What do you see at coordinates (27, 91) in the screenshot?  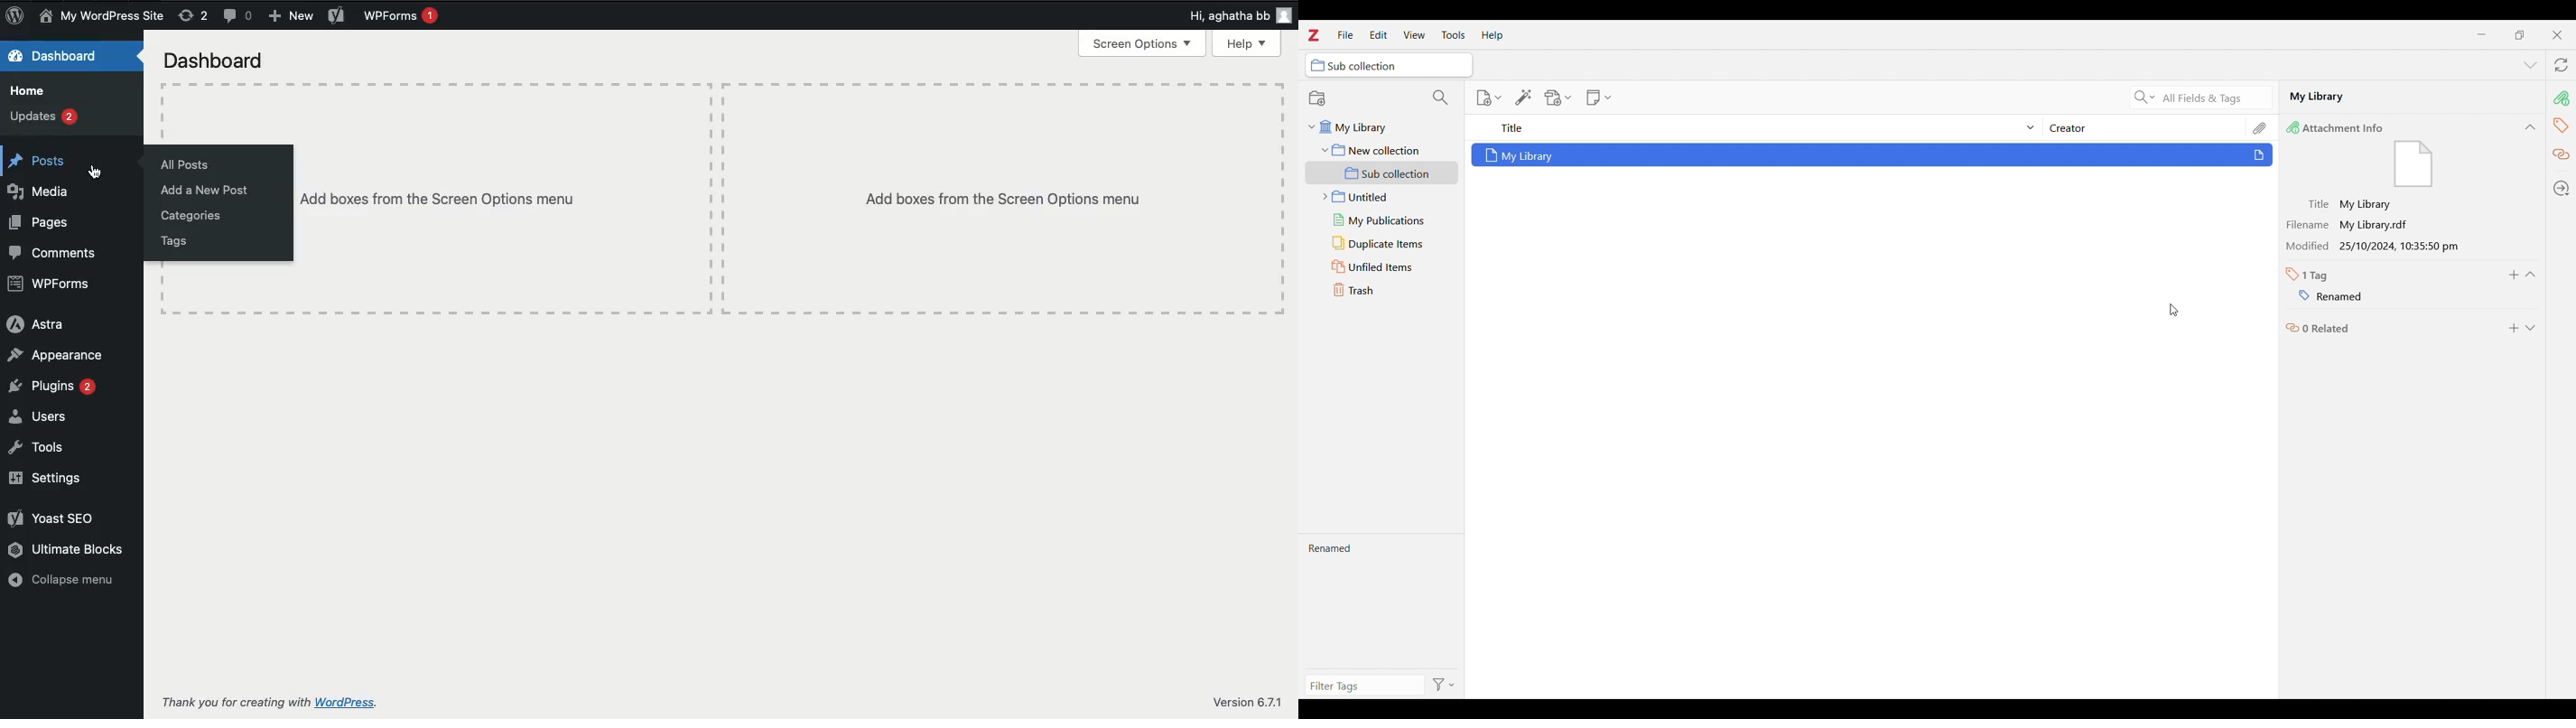 I see `Home` at bounding box center [27, 91].